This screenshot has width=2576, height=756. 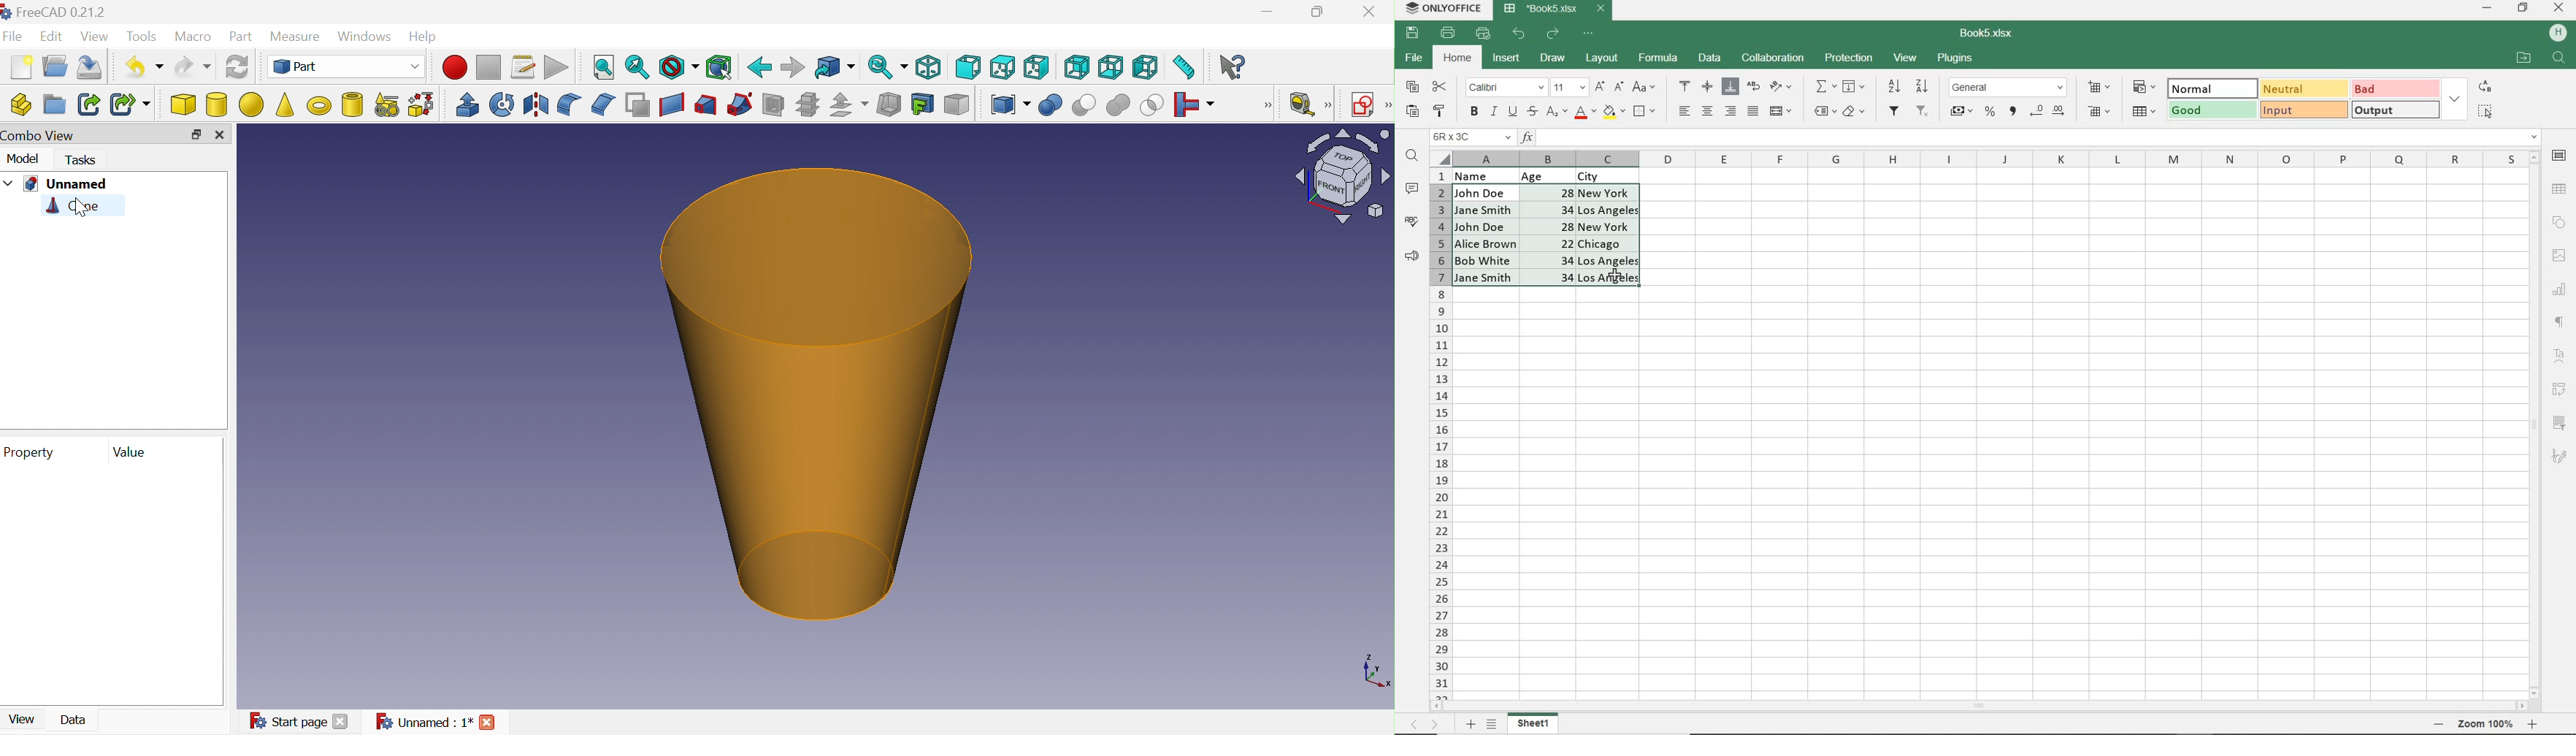 What do you see at coordinates (1730, 87) in the screenshot?
I see `ALIGN BOTTOM` at bounding box center [1730, 87].